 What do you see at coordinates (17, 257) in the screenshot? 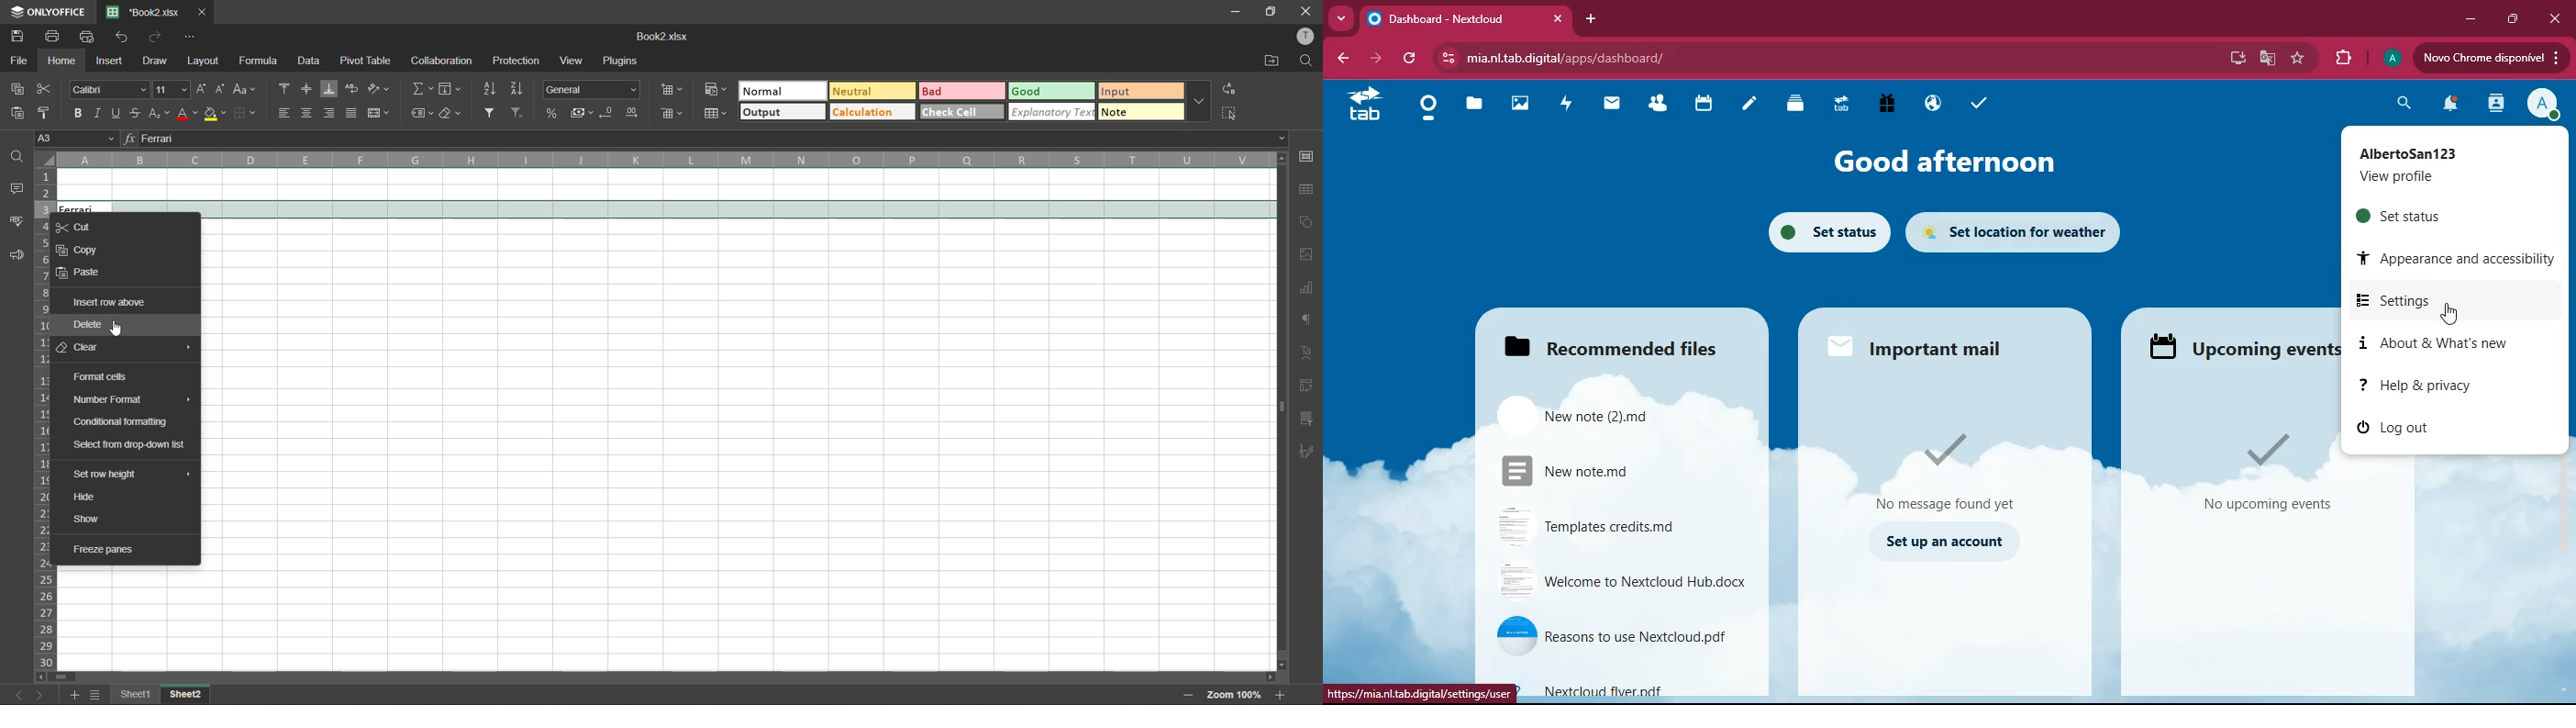
I see `feedback` at bounding box center [17, 257].